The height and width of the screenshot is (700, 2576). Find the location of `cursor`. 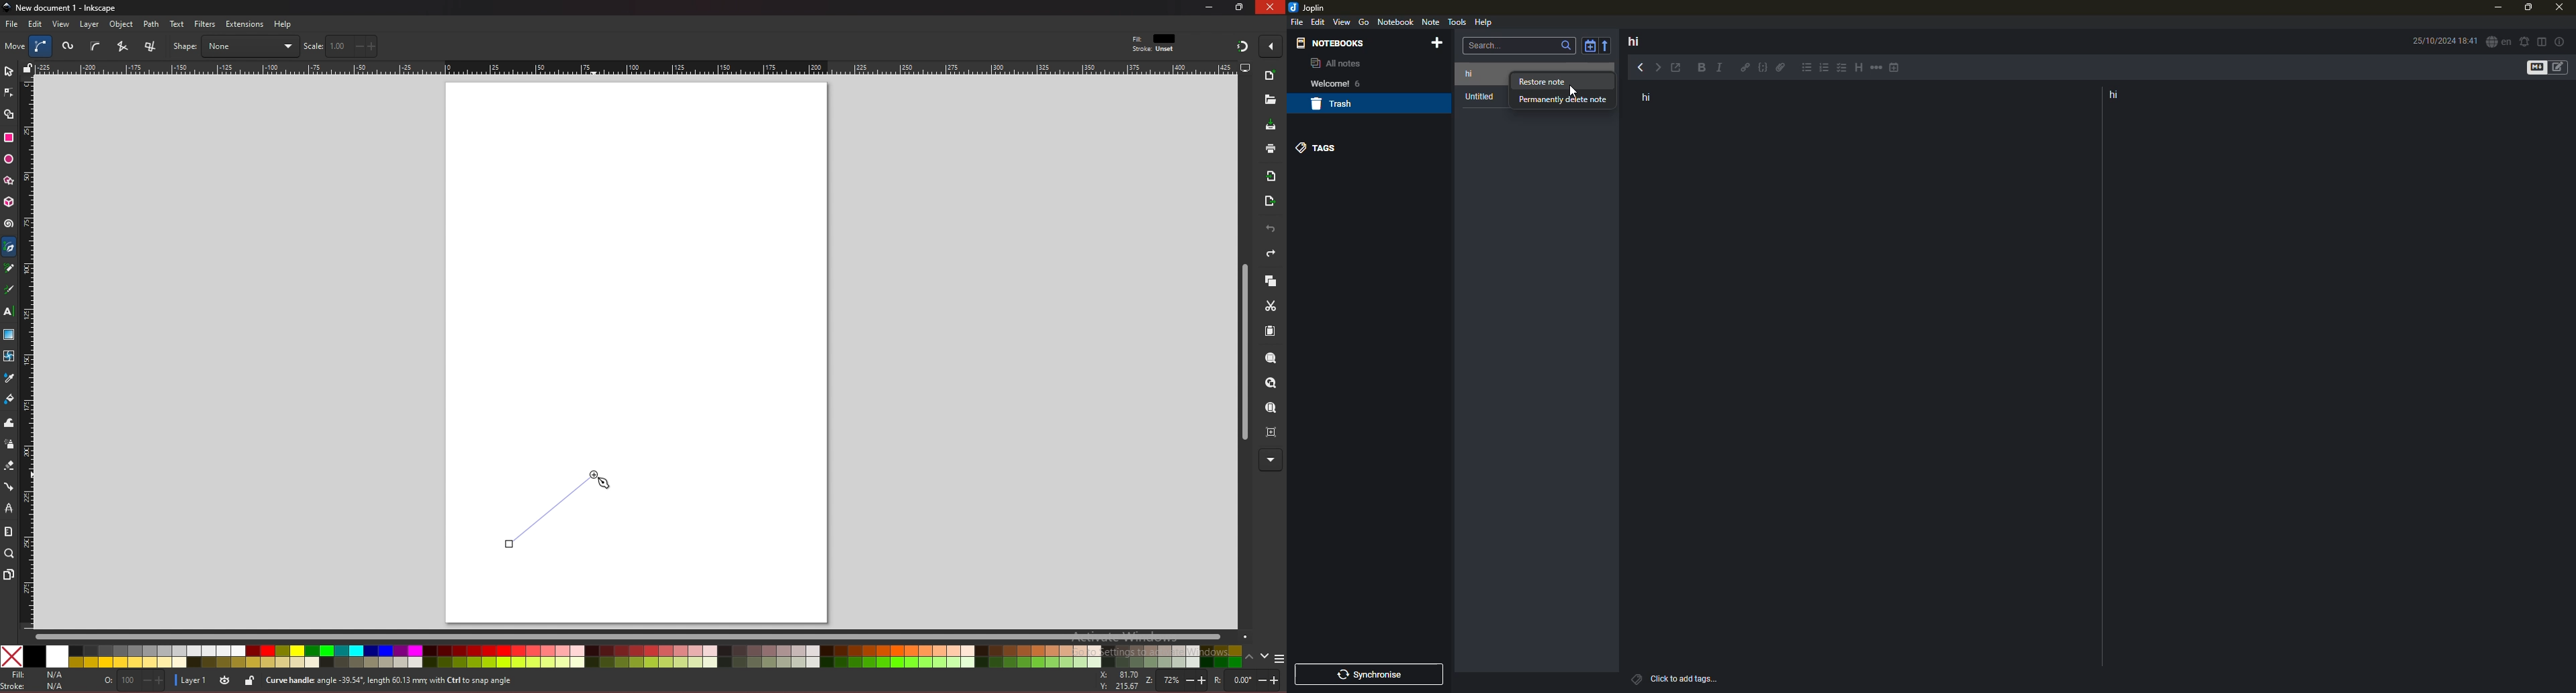

cursor is located at coordinates (1574, 89).